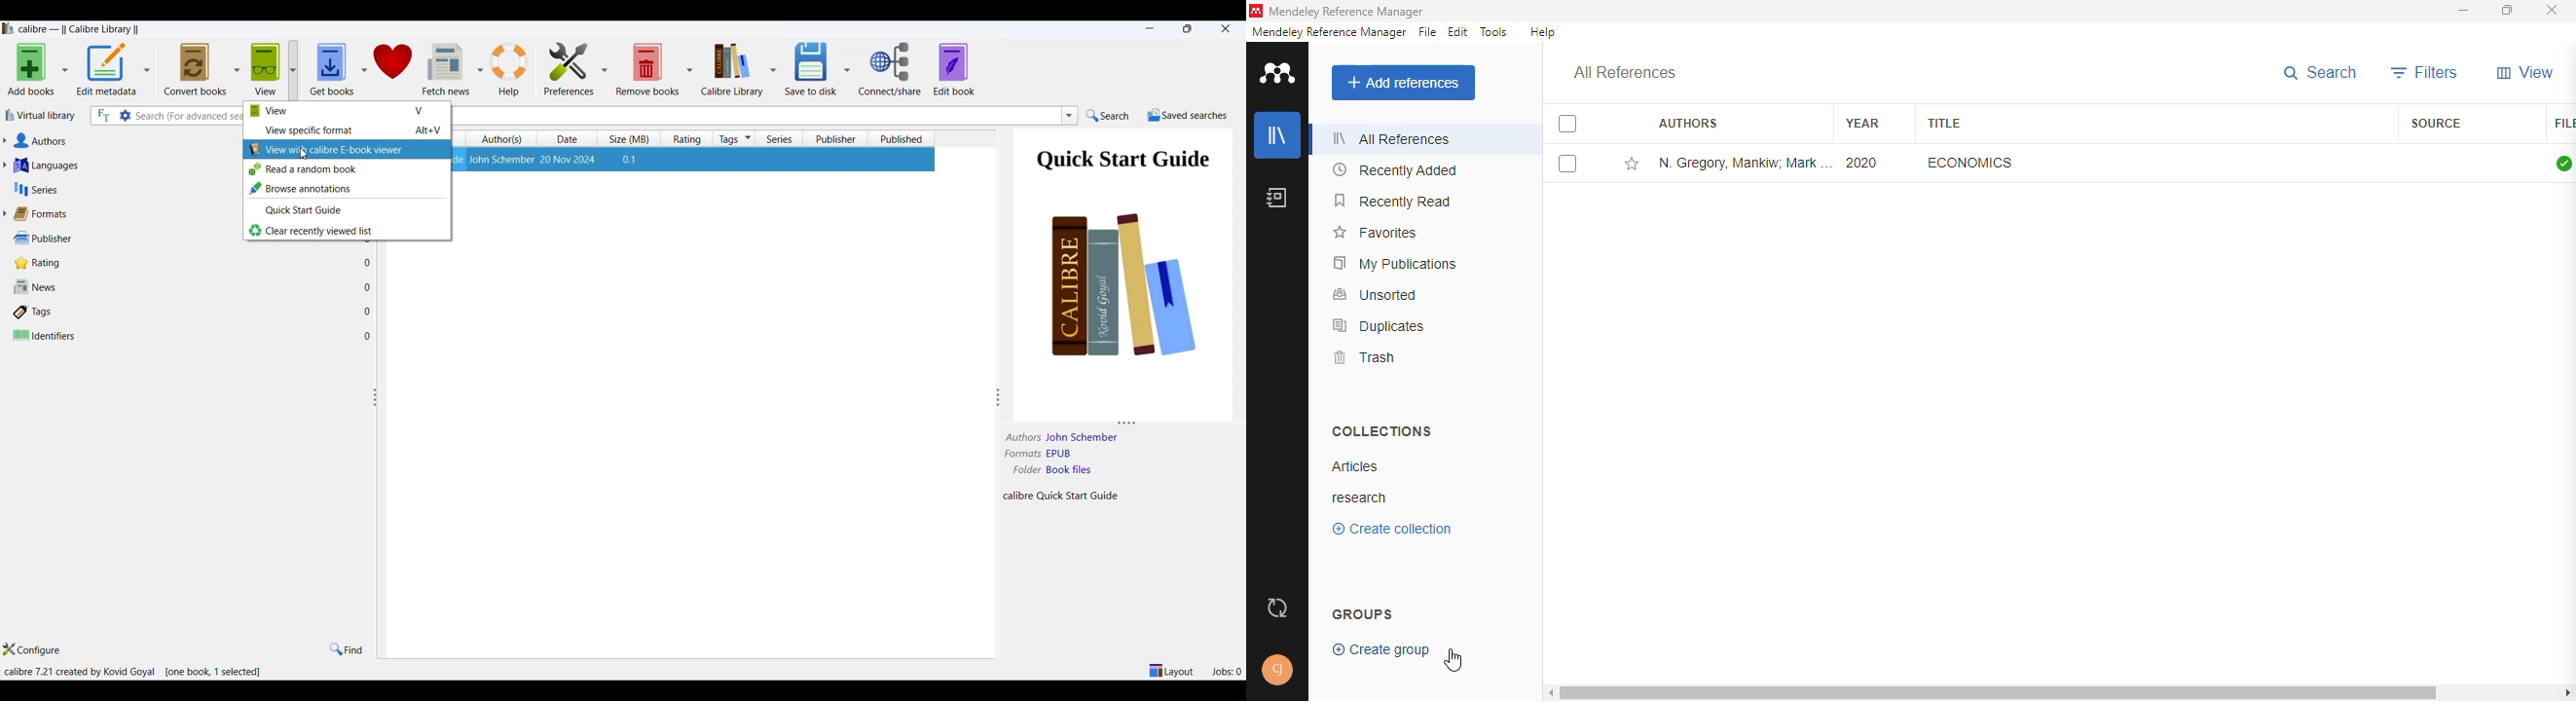  What do you see at coordinates (1190, 30) in the screenshot?
I see `maximize` at bounding box center [1190, 30].